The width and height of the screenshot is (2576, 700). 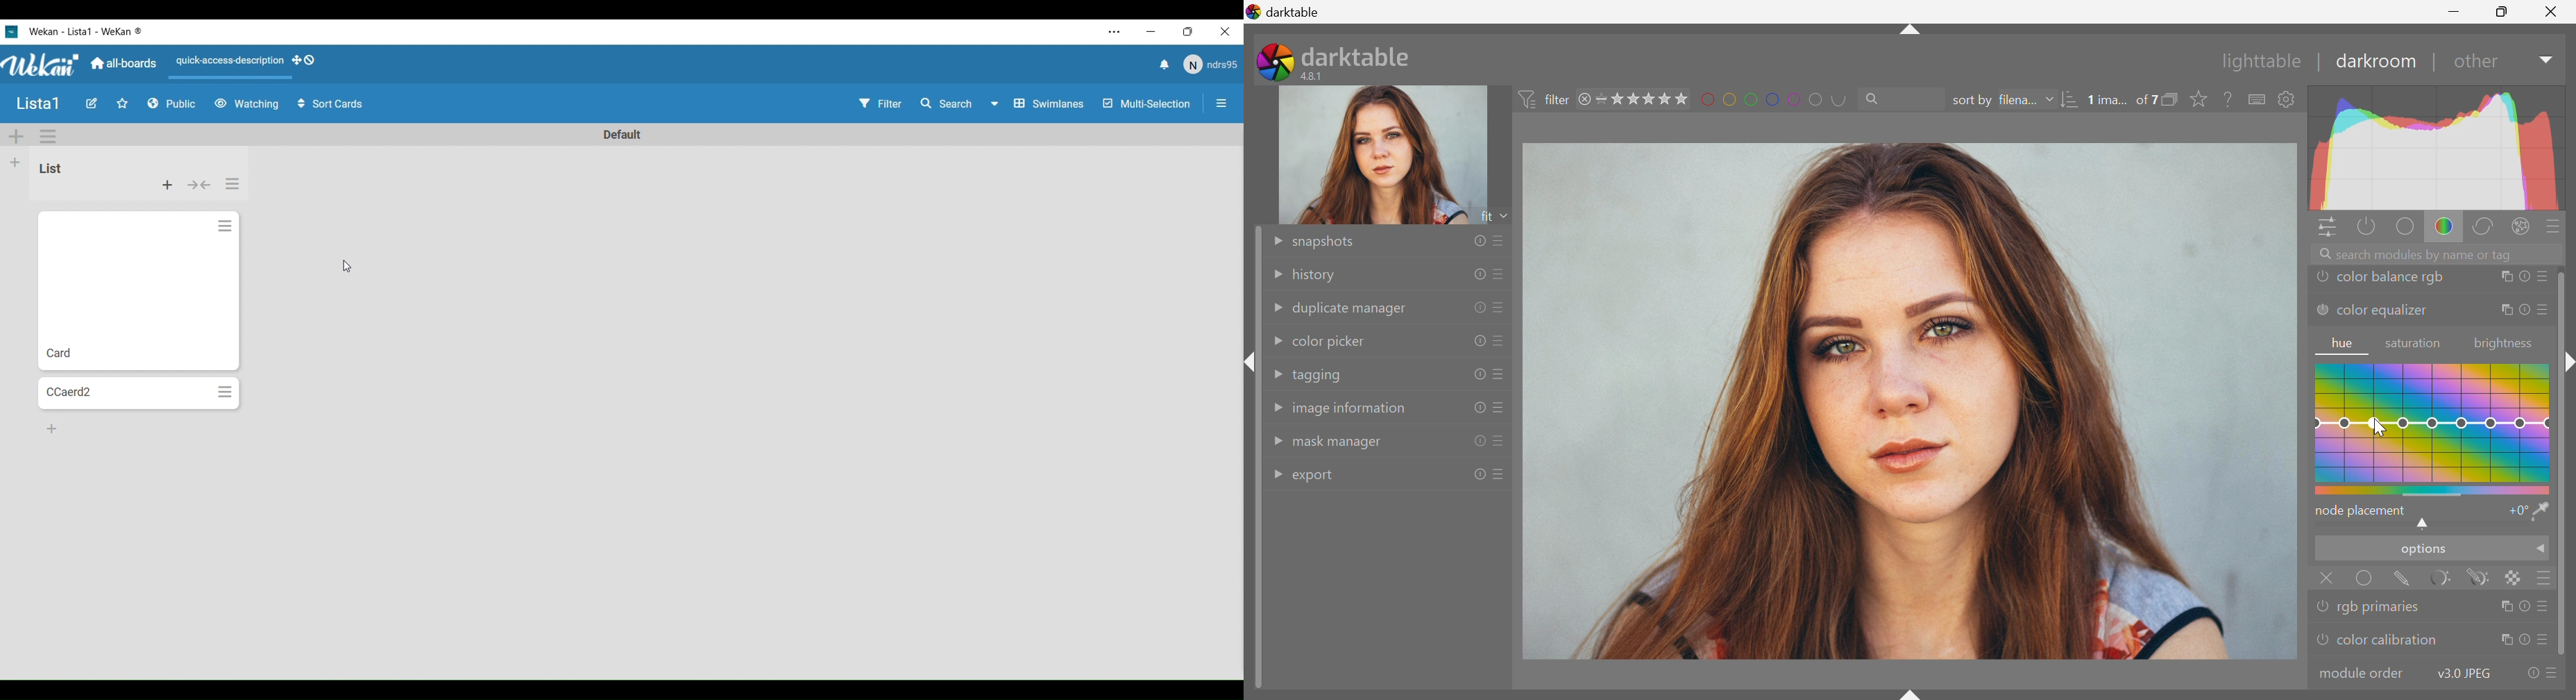 What do you see at coordinates (1504, 473) in the screenshot?
I see `presets` at bounding box center [1504, 473].